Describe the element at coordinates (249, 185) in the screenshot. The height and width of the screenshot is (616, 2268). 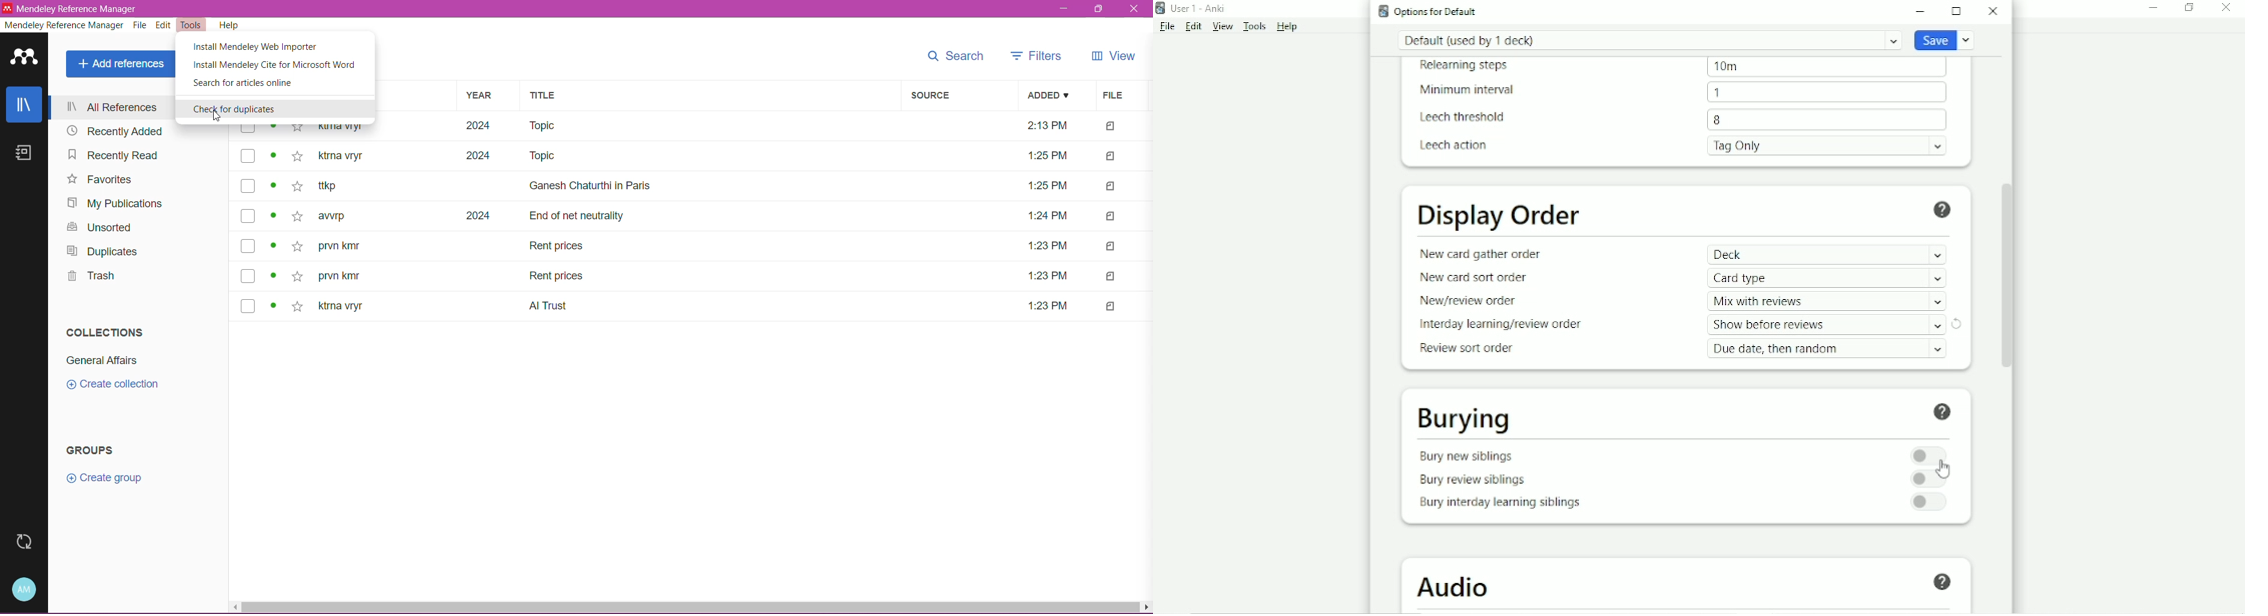
I see `checkbox` at that location.